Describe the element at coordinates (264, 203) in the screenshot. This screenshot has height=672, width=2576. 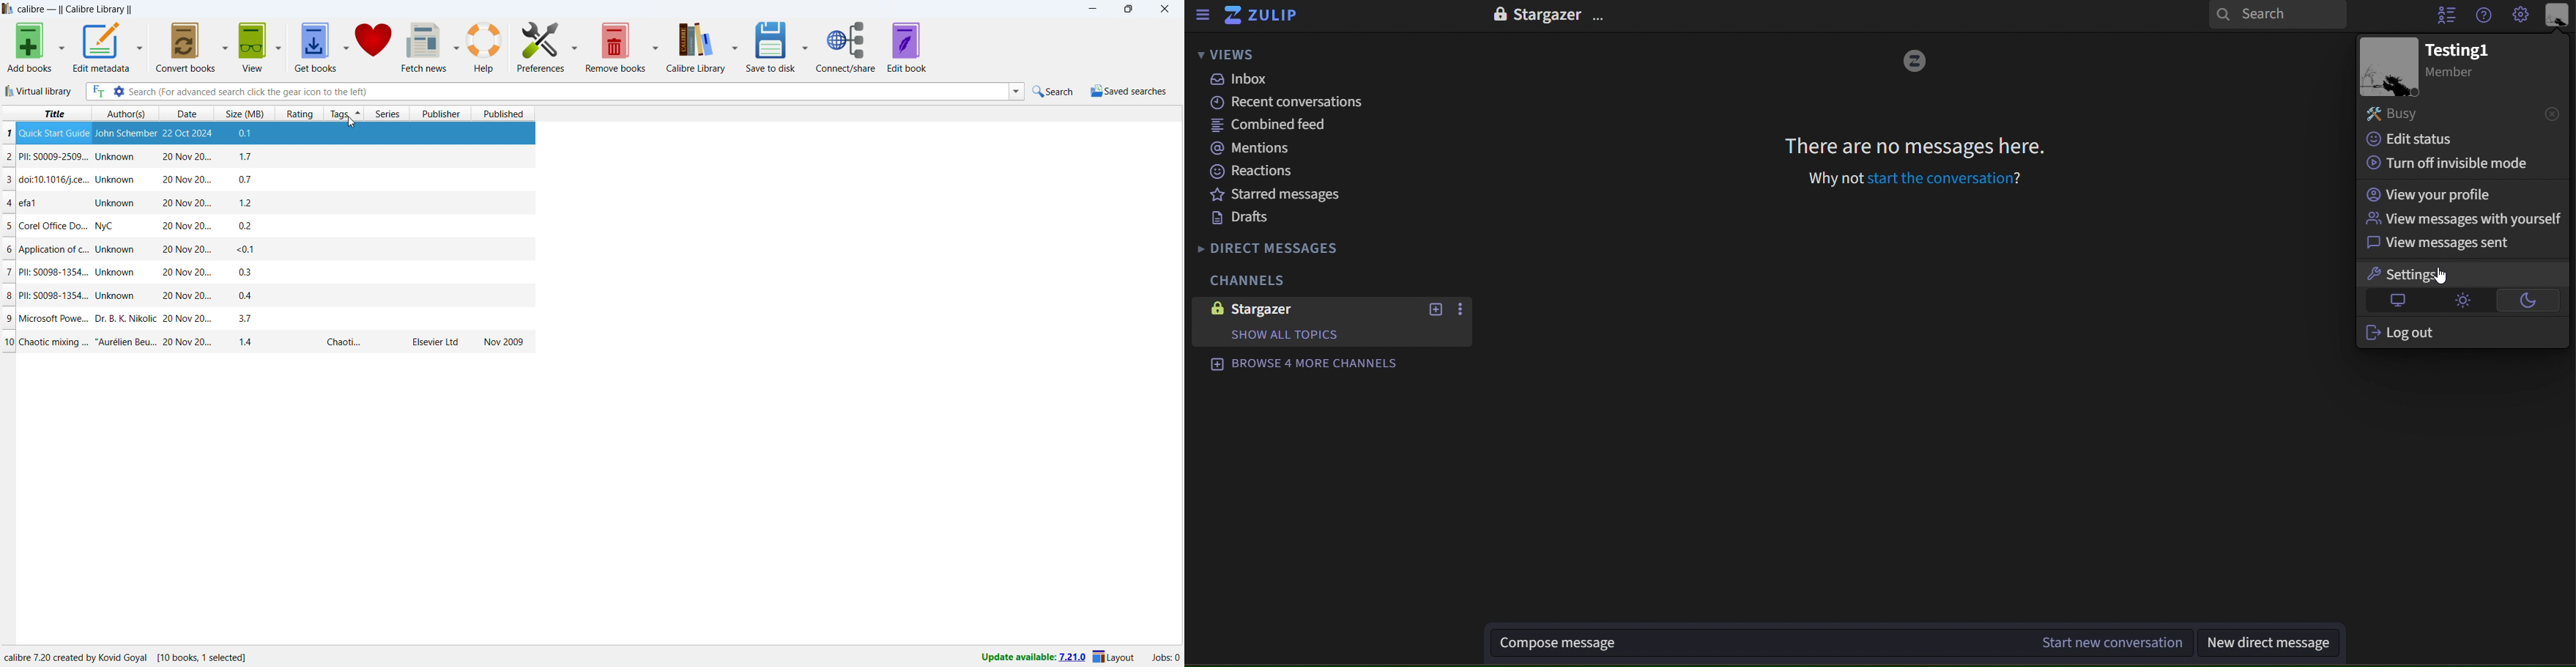
I see `one book entry` at that location.